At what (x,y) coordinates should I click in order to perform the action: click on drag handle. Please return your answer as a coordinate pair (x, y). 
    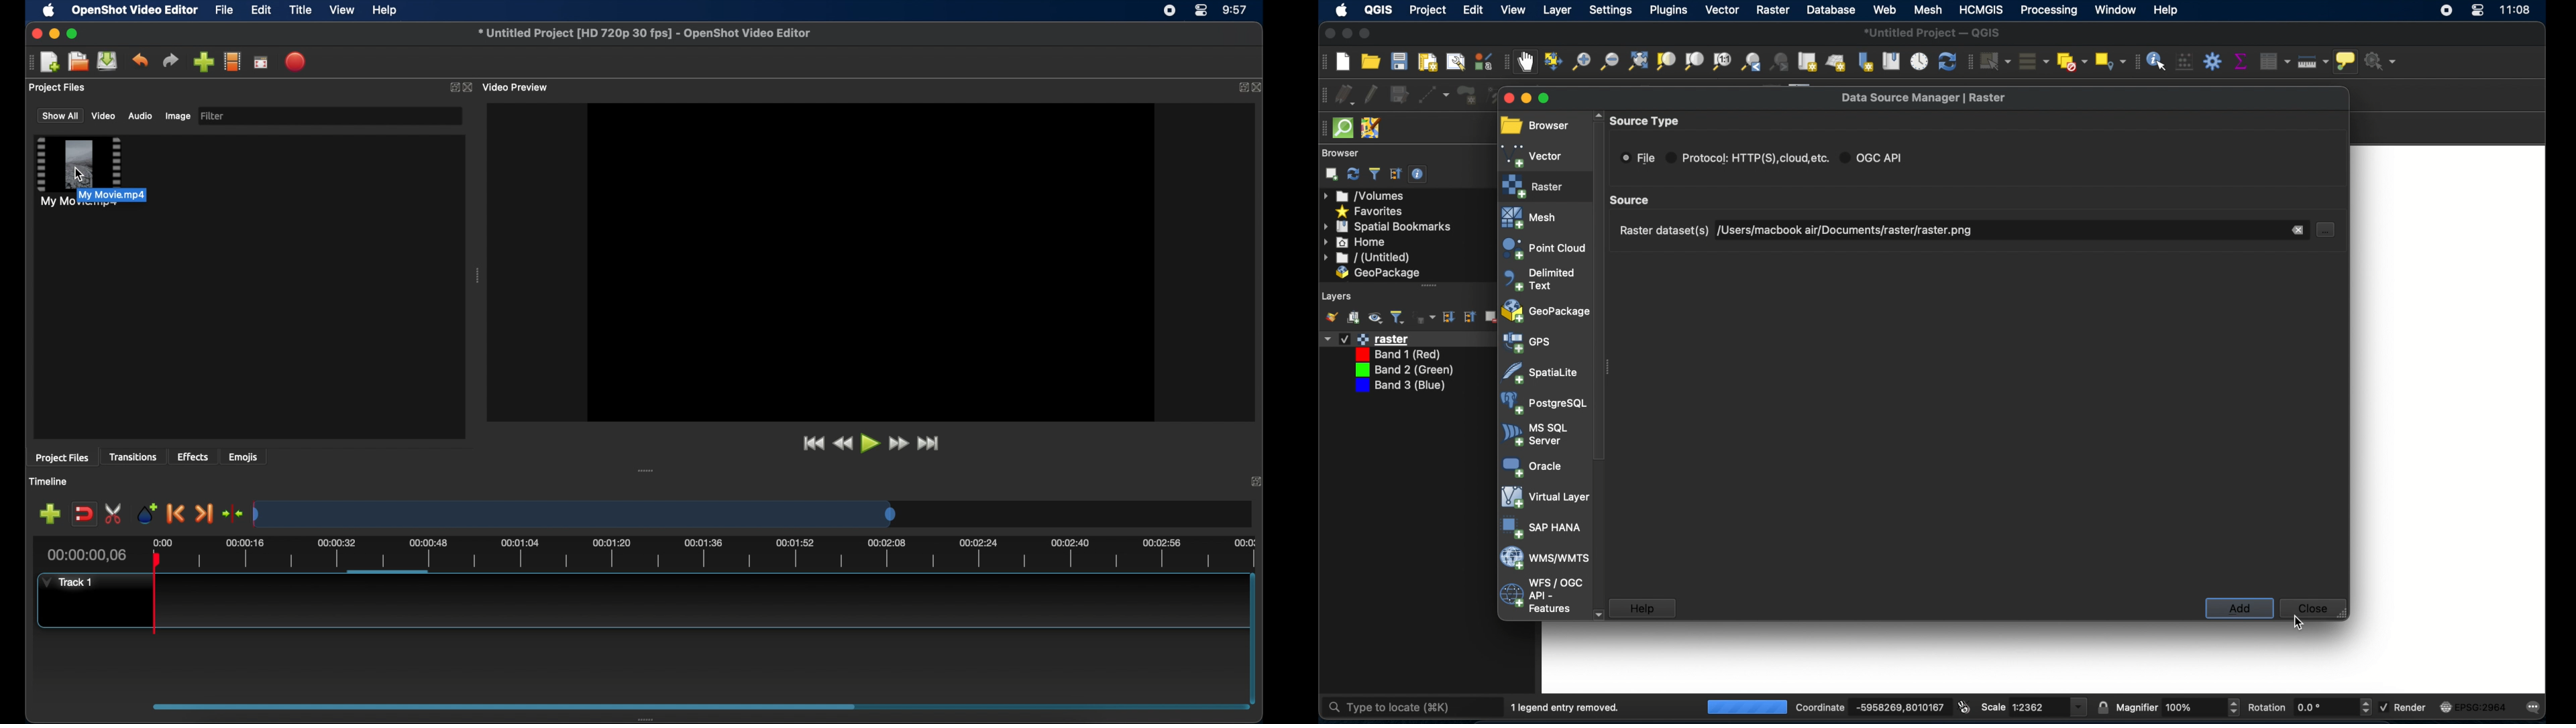
    Looking at the image, I should click on (479, 276).